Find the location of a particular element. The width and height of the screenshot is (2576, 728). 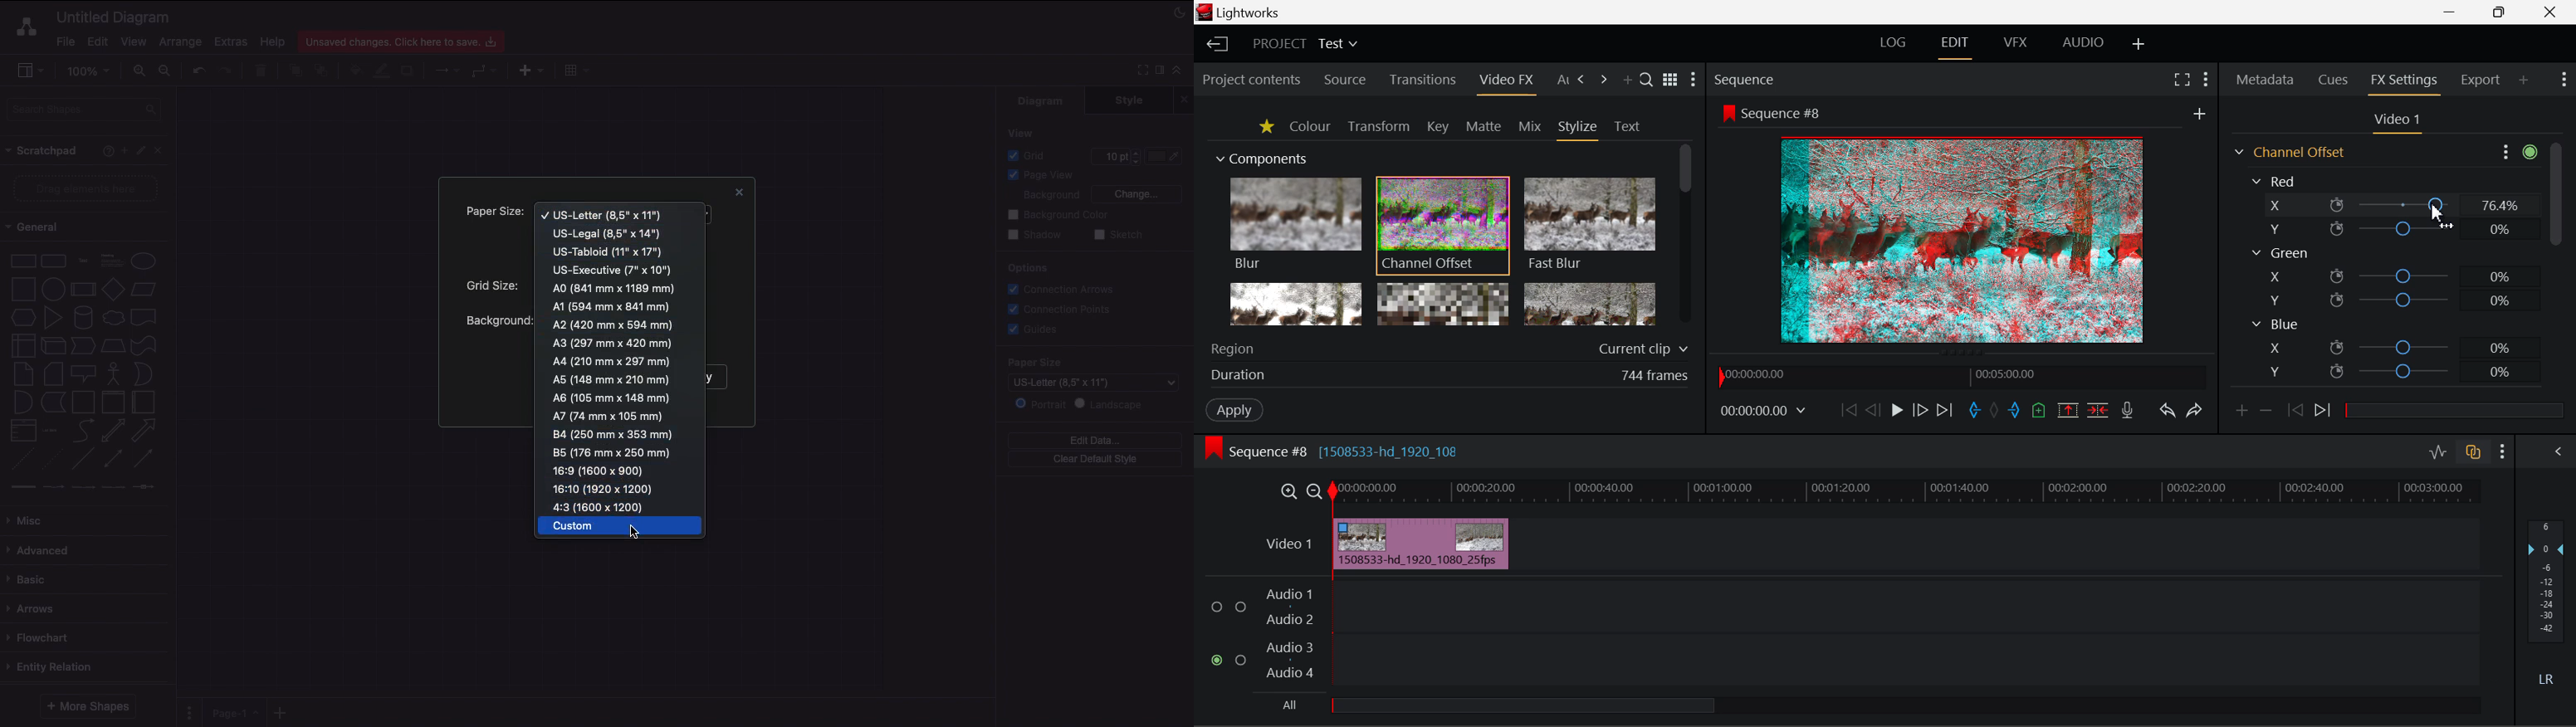

Key is located at coordinates (1436, 127).